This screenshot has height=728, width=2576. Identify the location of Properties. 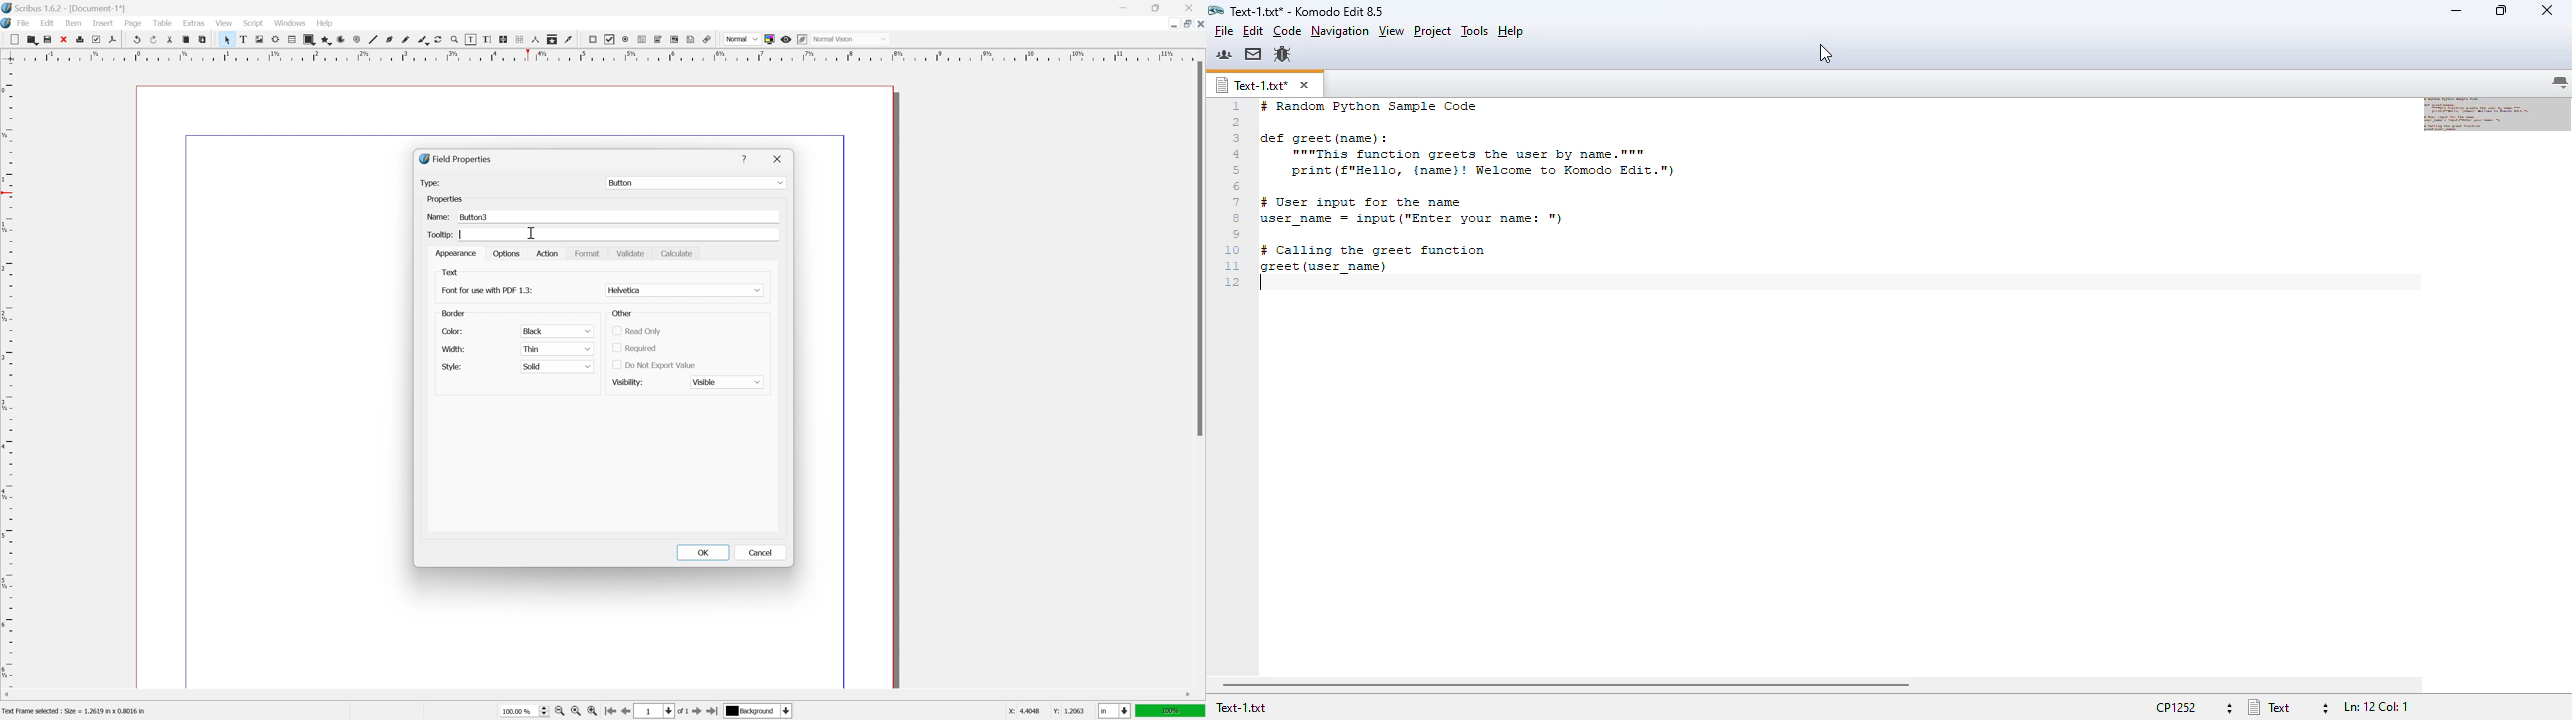
(465, 198).